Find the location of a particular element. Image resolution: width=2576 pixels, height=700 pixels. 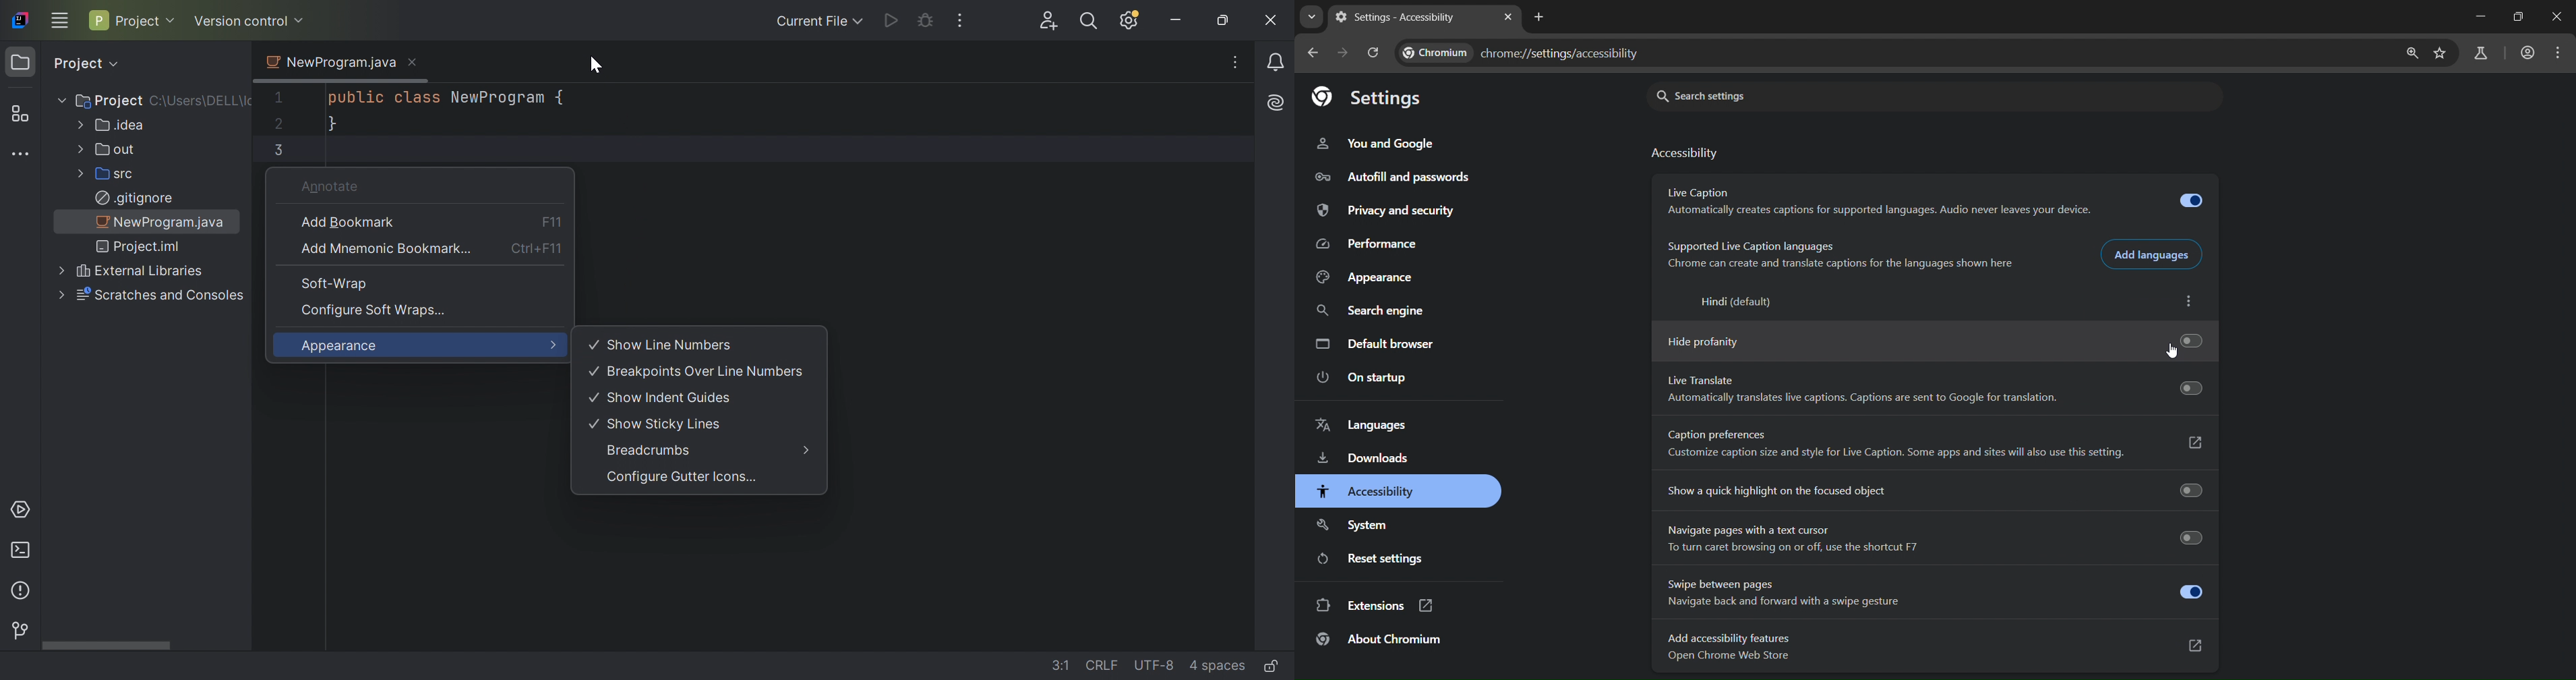

NewProgram.java is located at coordinates (164, 221).